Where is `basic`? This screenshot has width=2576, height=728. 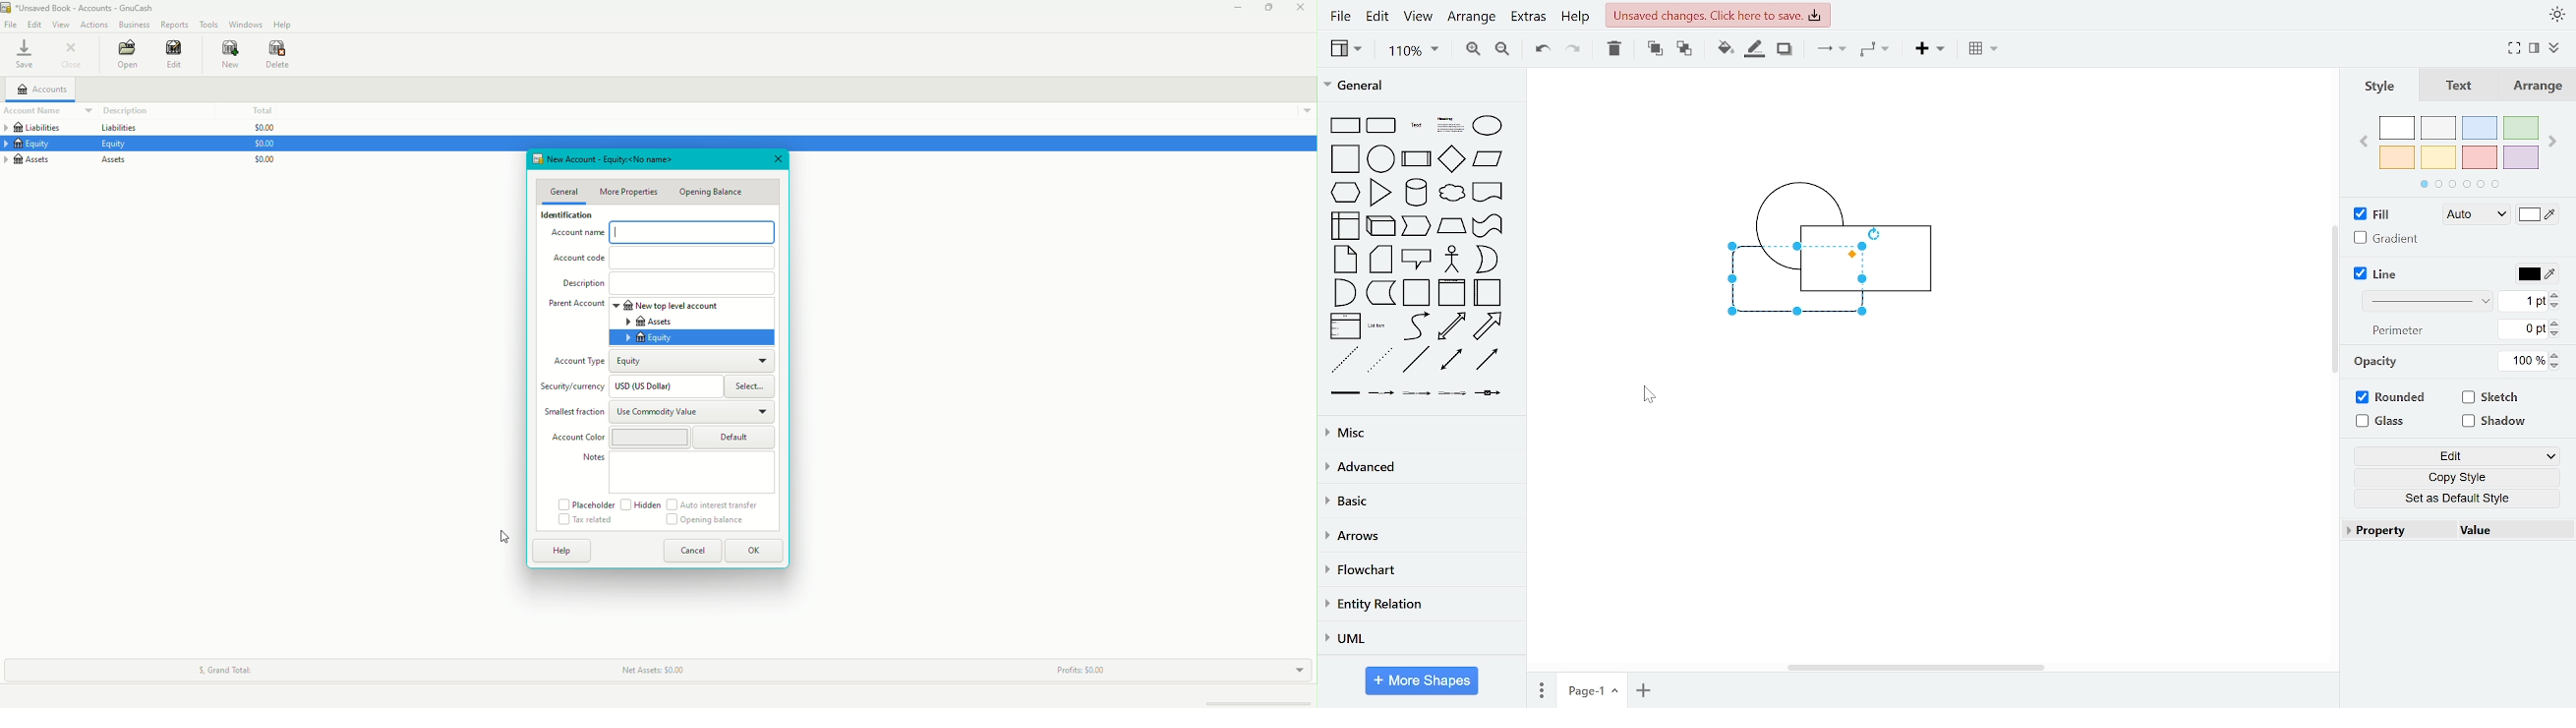 basic is located at coordinates (1422, 501).